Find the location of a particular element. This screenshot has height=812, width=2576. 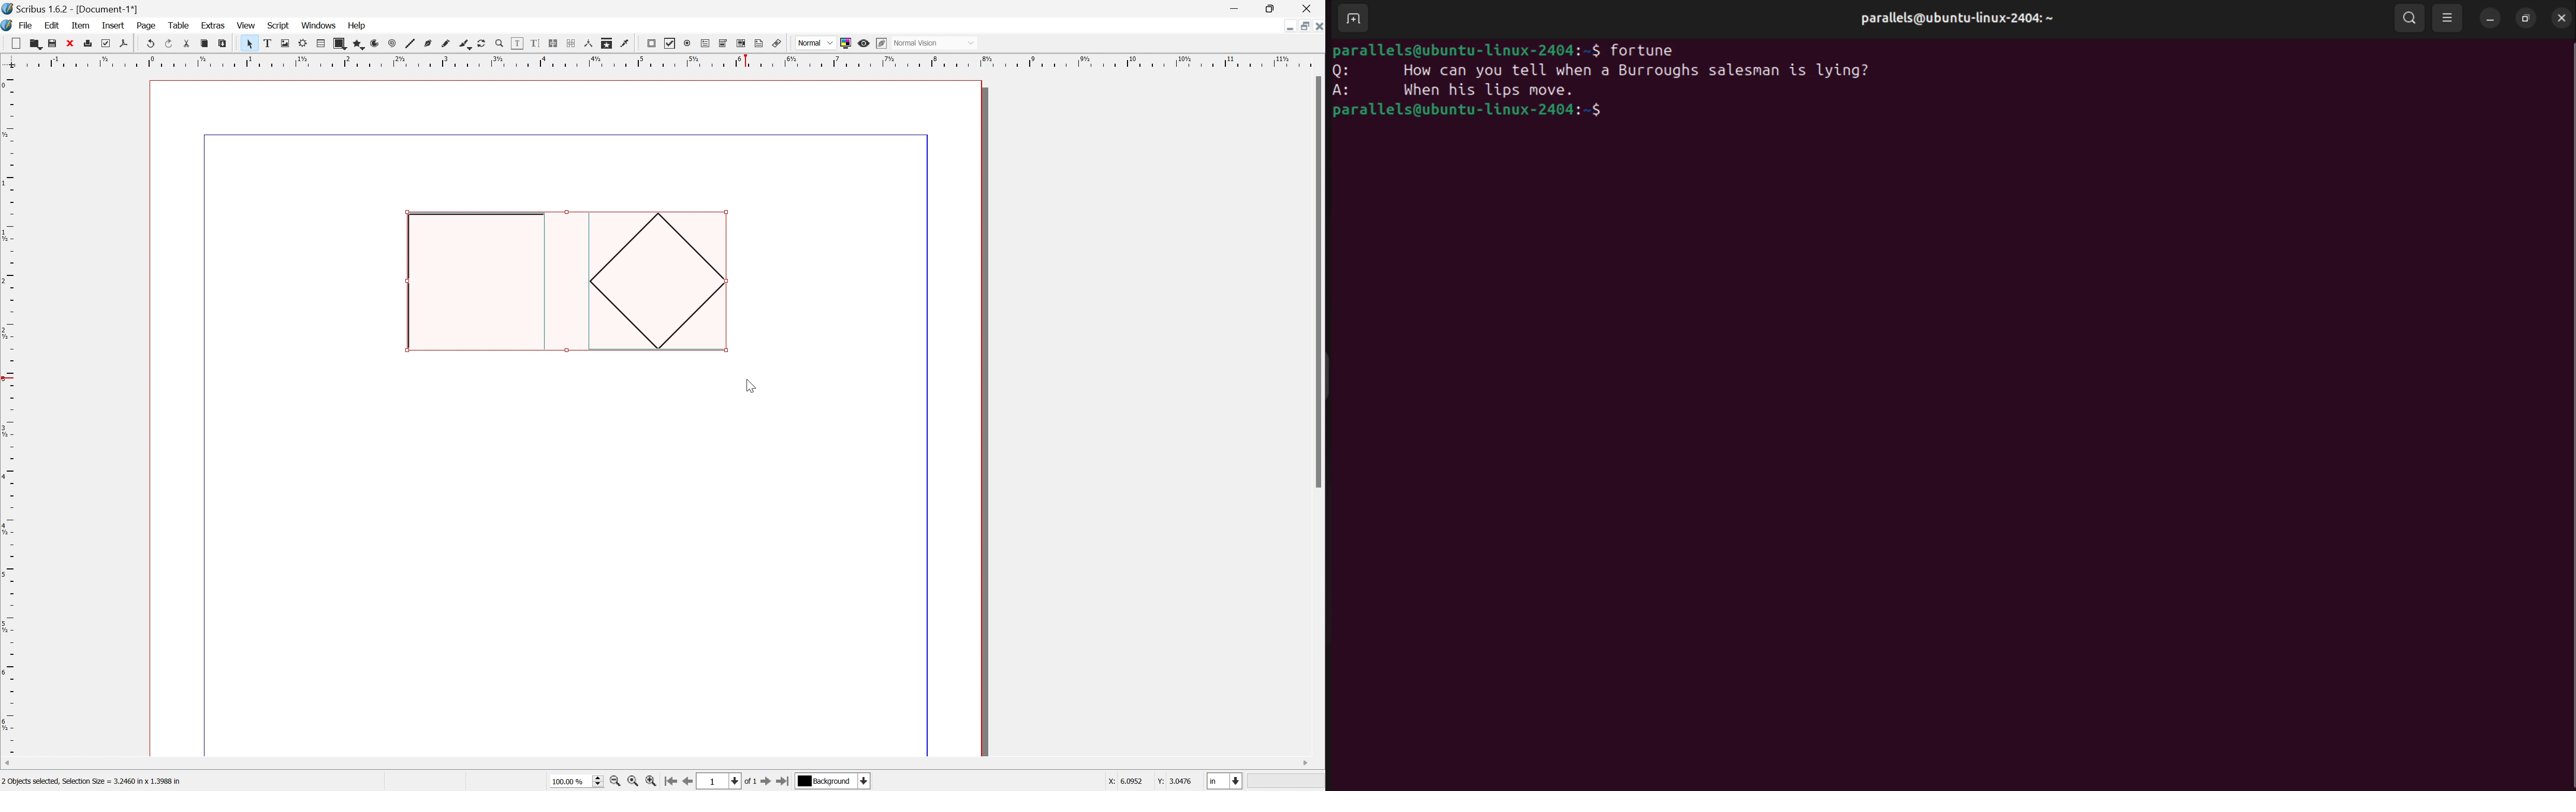

Go to last page is located at coordinates (784, 780).